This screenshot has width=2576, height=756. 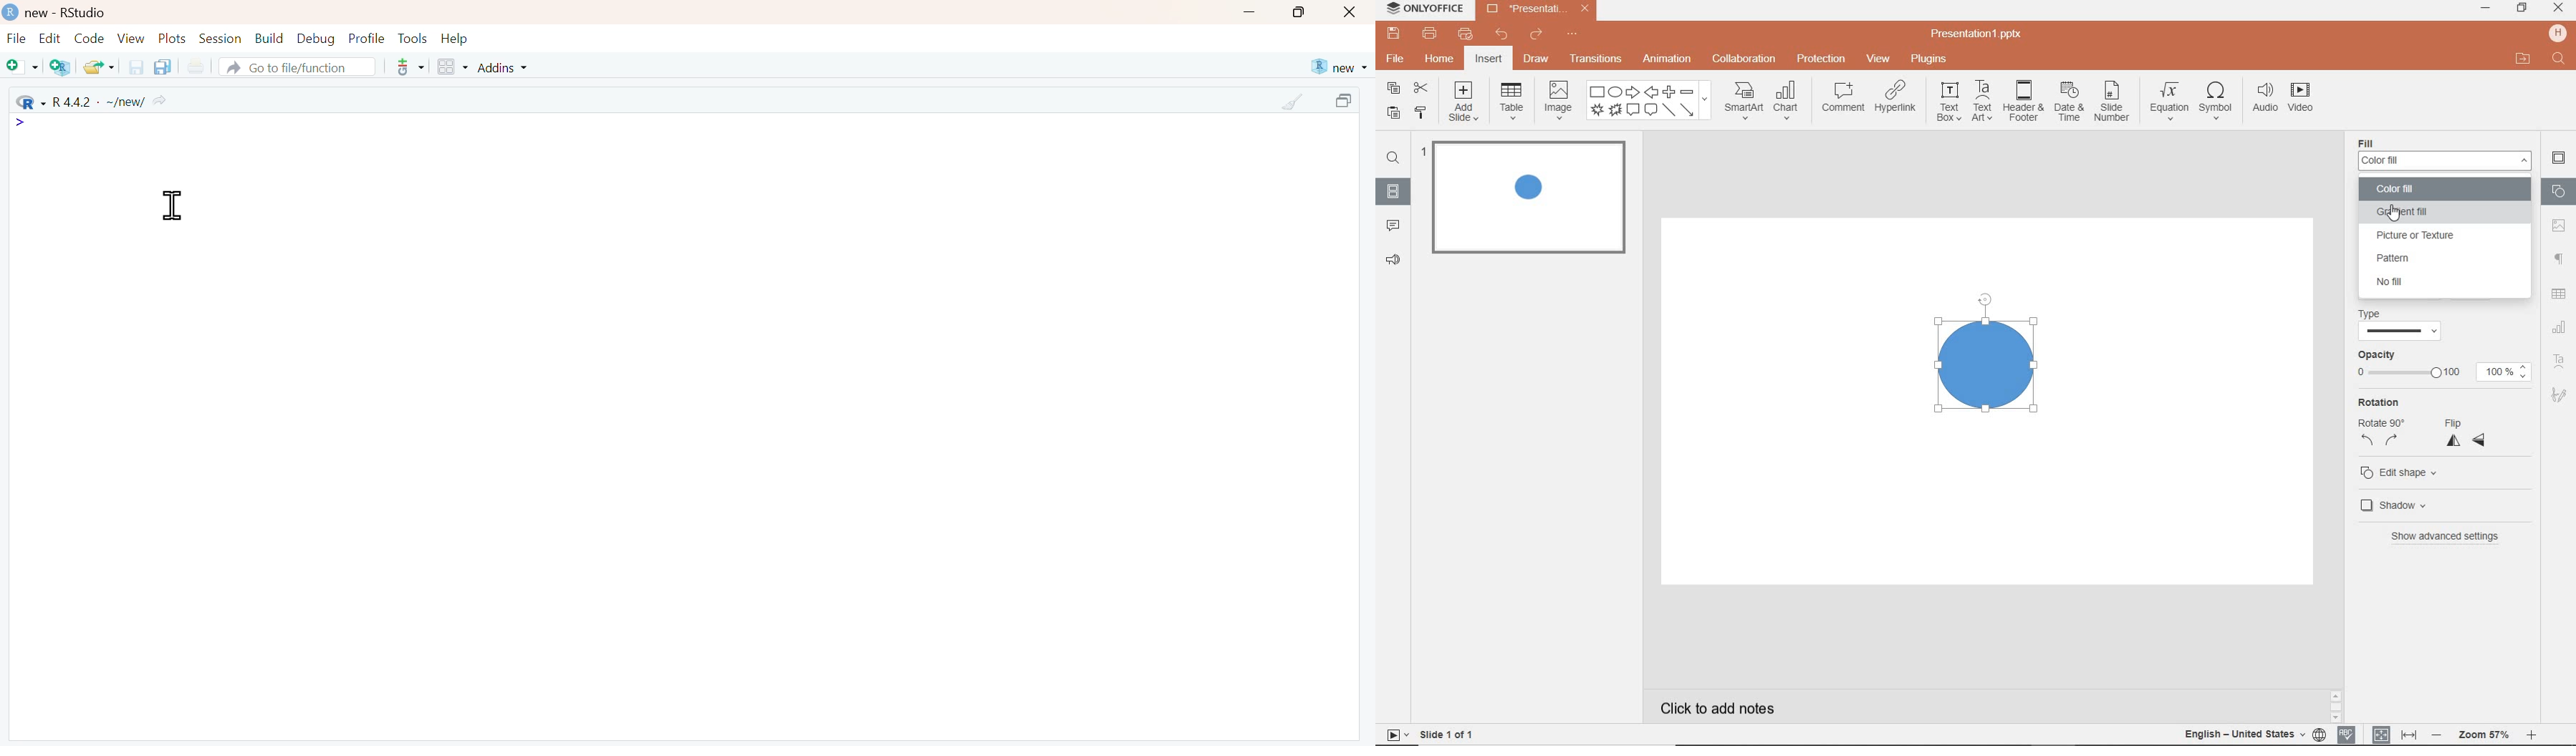 I want to click on text box, so click(x=1949, y=101).